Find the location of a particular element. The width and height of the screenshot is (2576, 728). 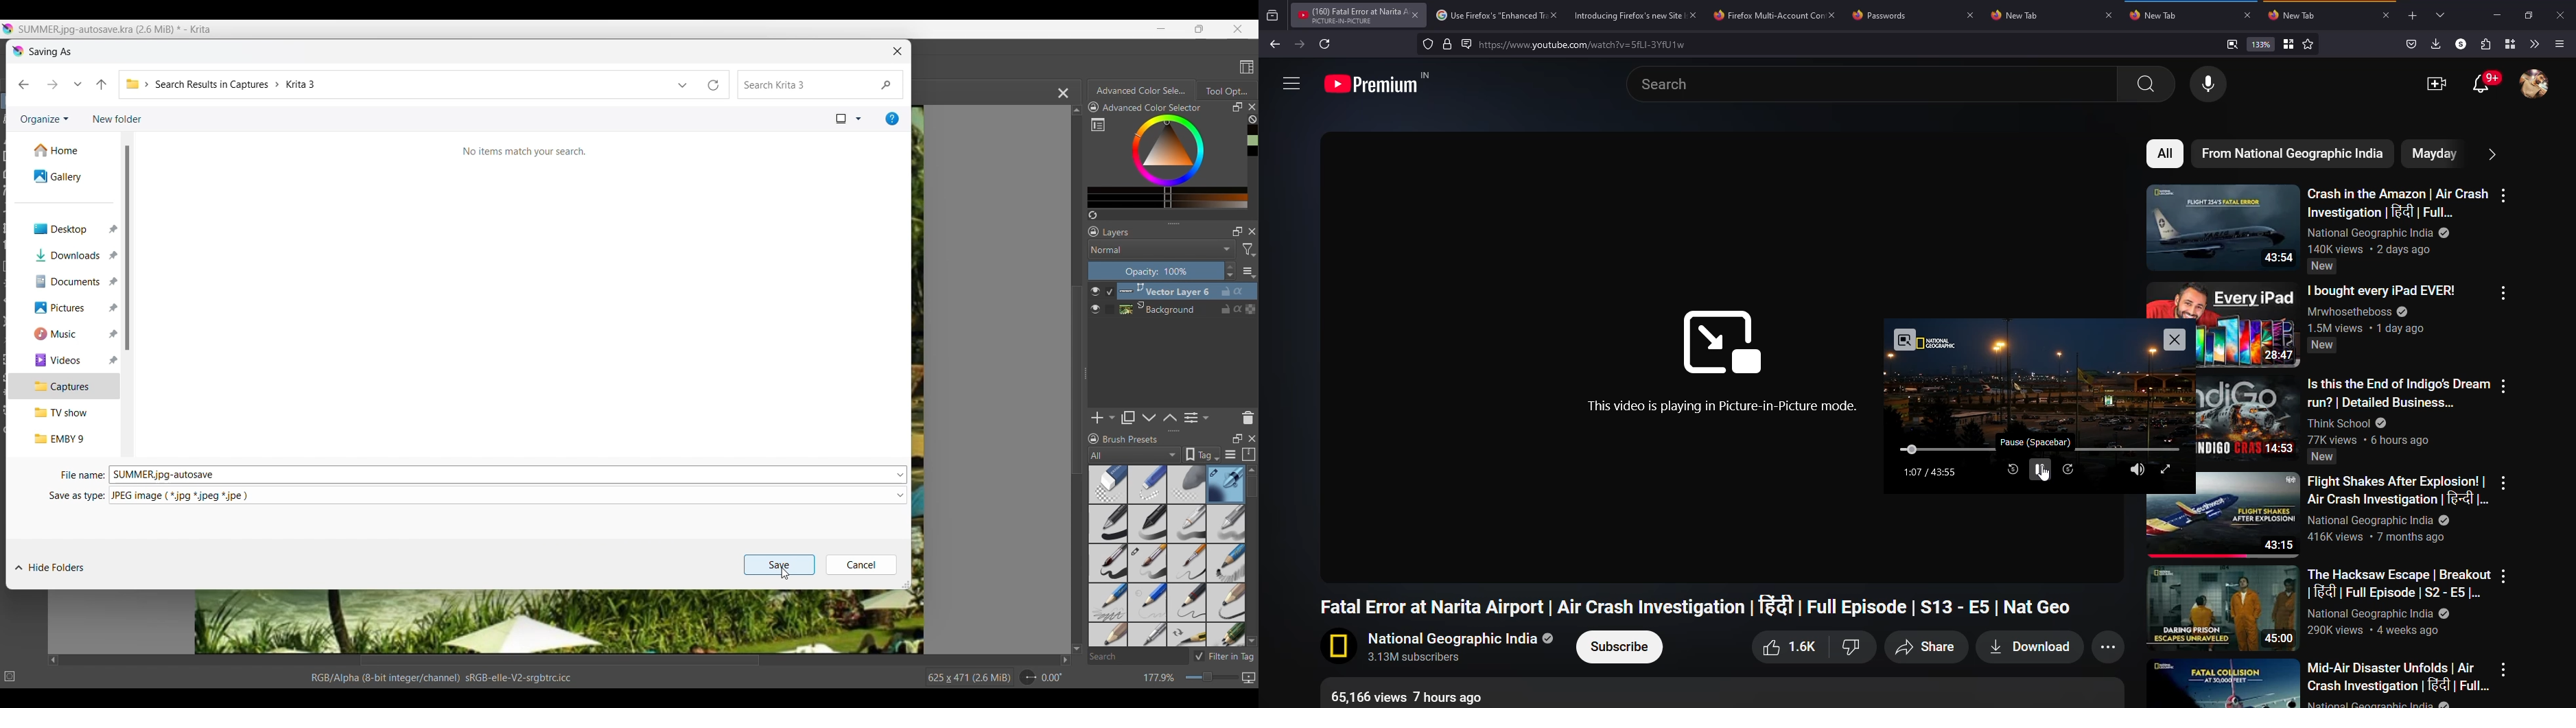

Lock Brush presets panel is located at coordinates (1094, 439).